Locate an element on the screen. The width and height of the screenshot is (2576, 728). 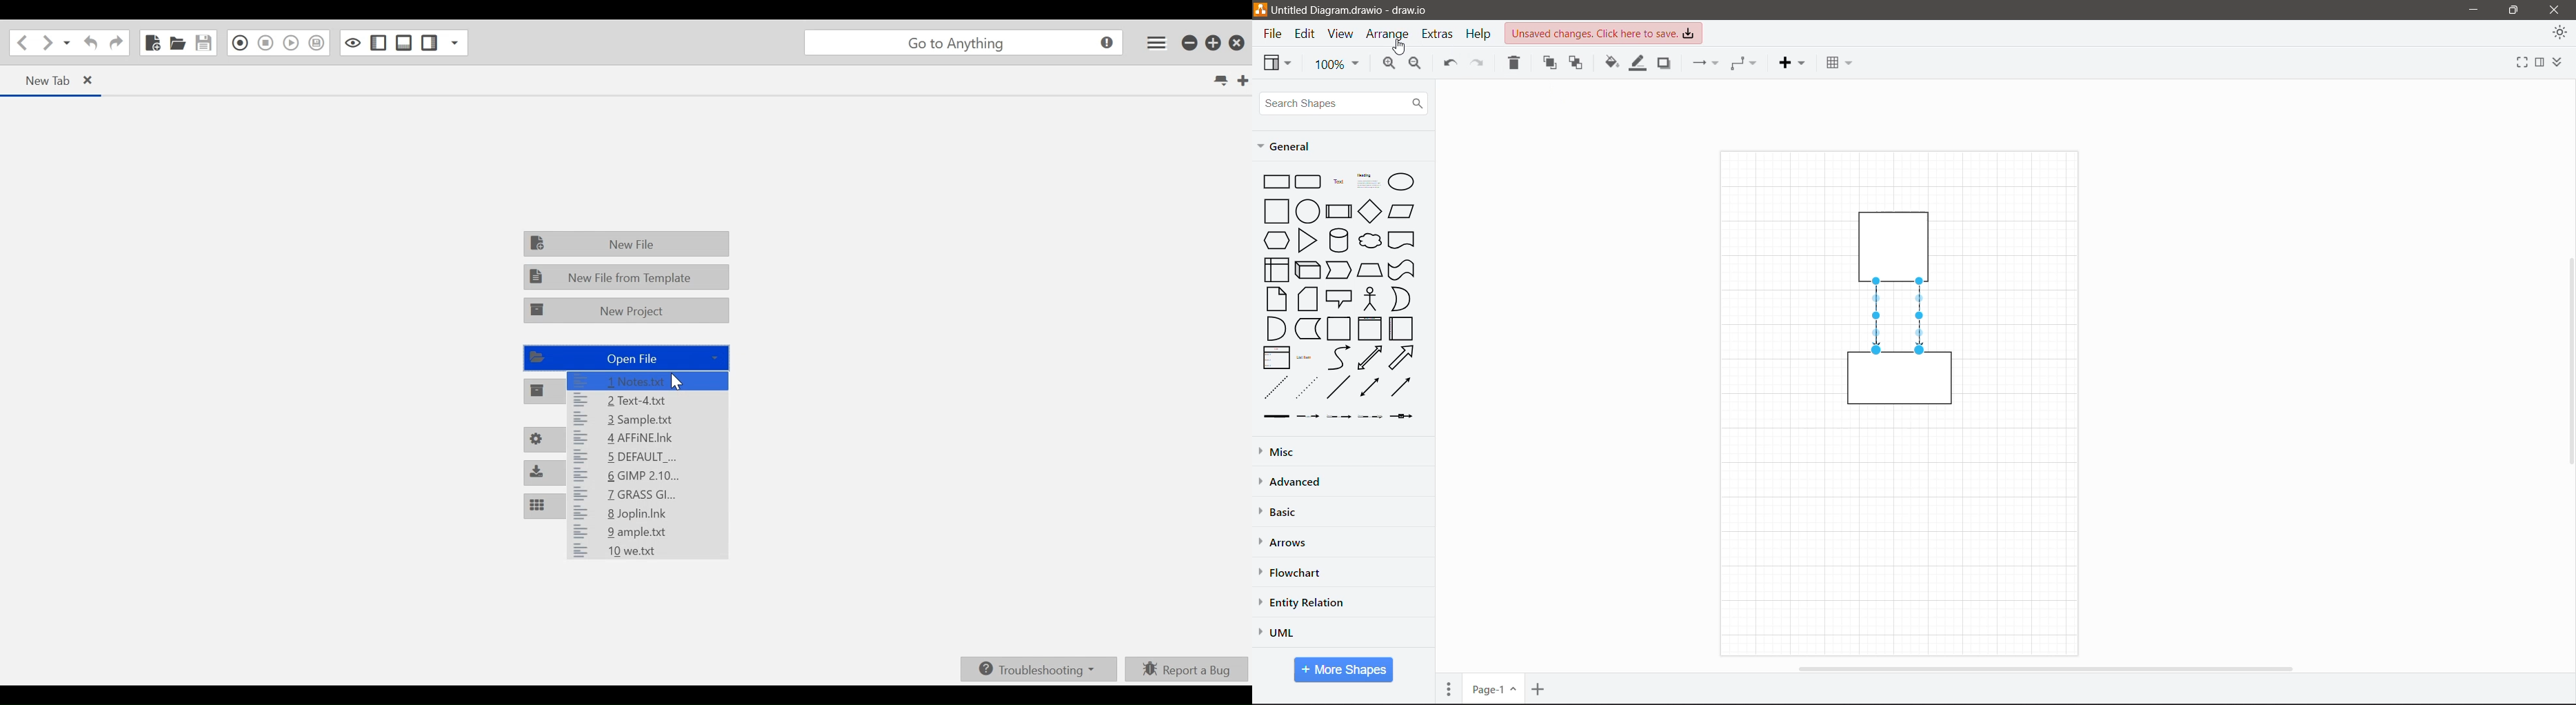
directional connector is located at coordinates (1400, 387).